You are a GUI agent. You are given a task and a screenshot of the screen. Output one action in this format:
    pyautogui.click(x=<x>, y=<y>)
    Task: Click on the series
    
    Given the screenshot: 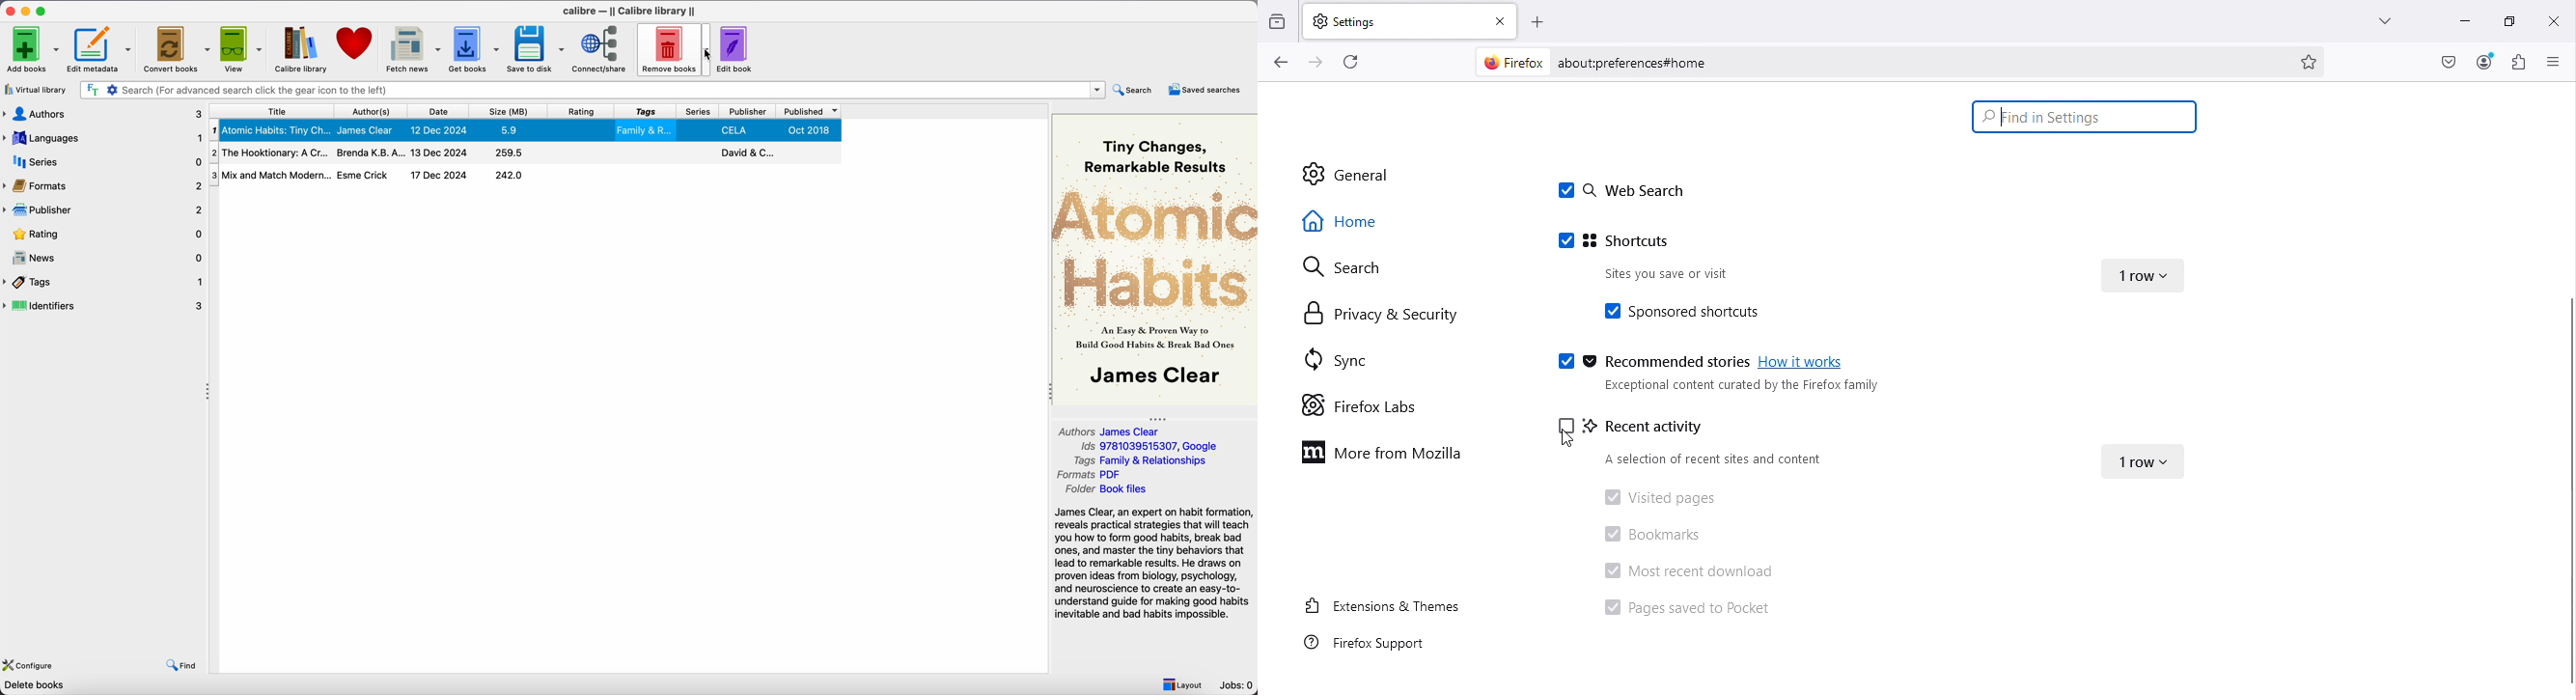 What is the action you would take?
    pyautogui.click(x=699, y=111)
    